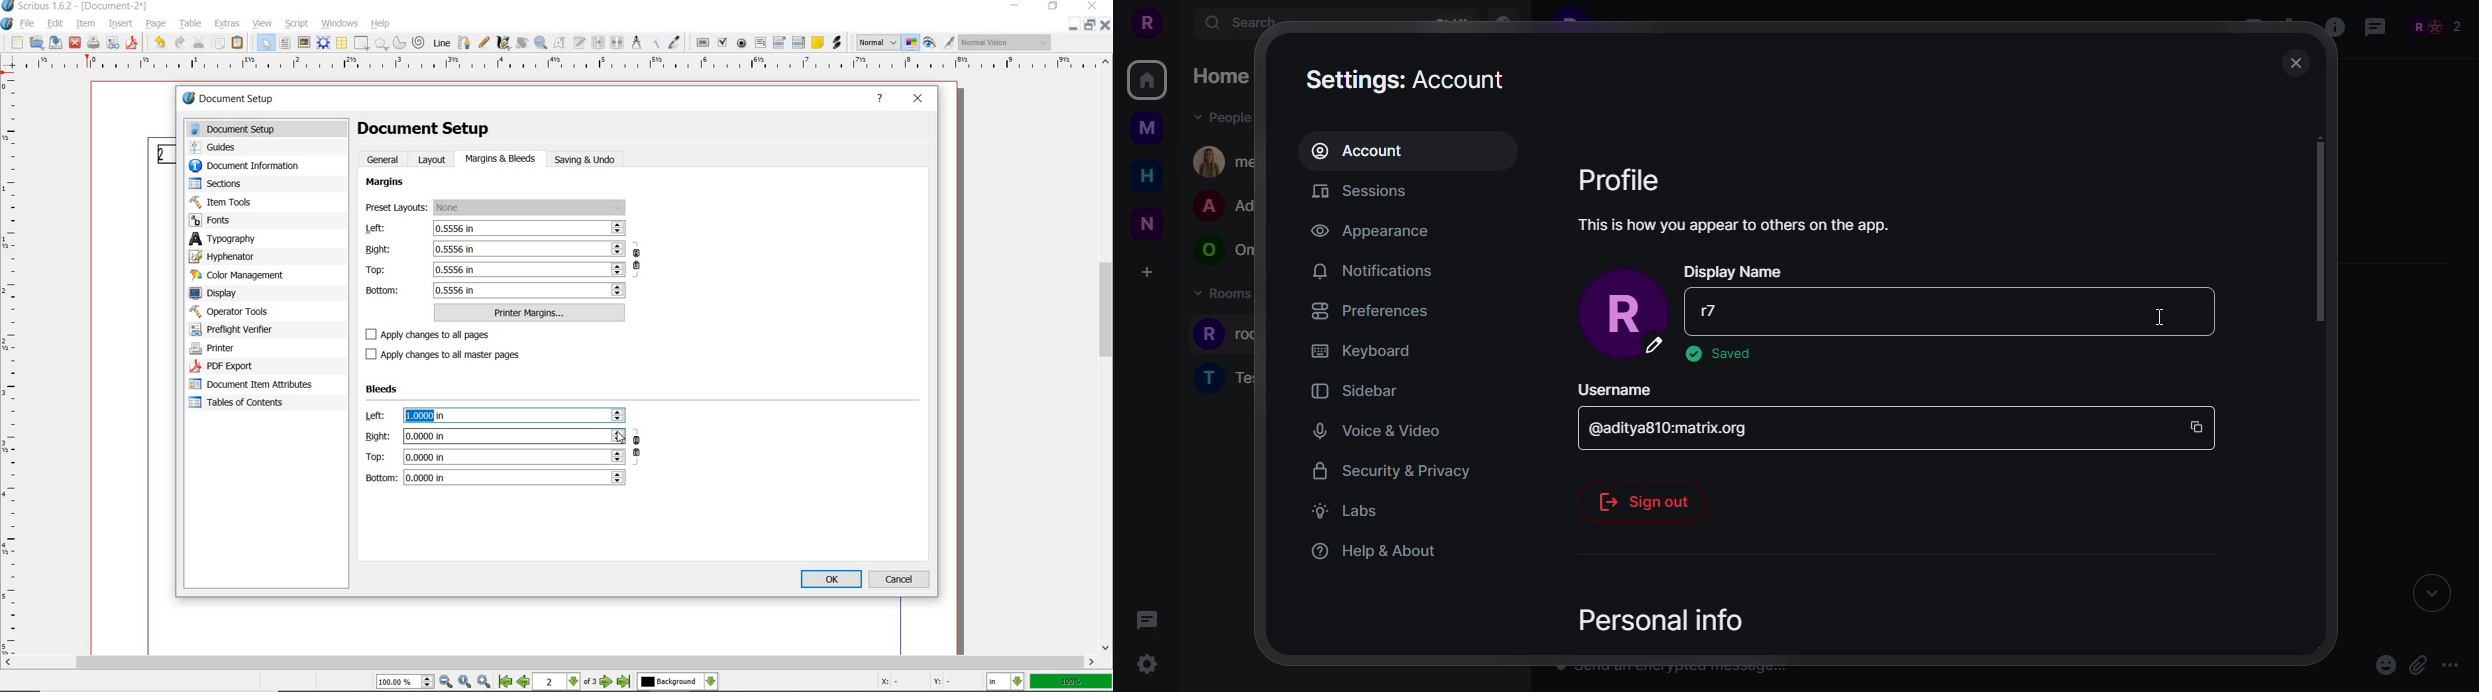 The width and height of the screenshot is (2492, 700). What do you see at coordinates (1410, 77) in the screenshot?
I see `settings: account` at bounding box center [1410, 77].